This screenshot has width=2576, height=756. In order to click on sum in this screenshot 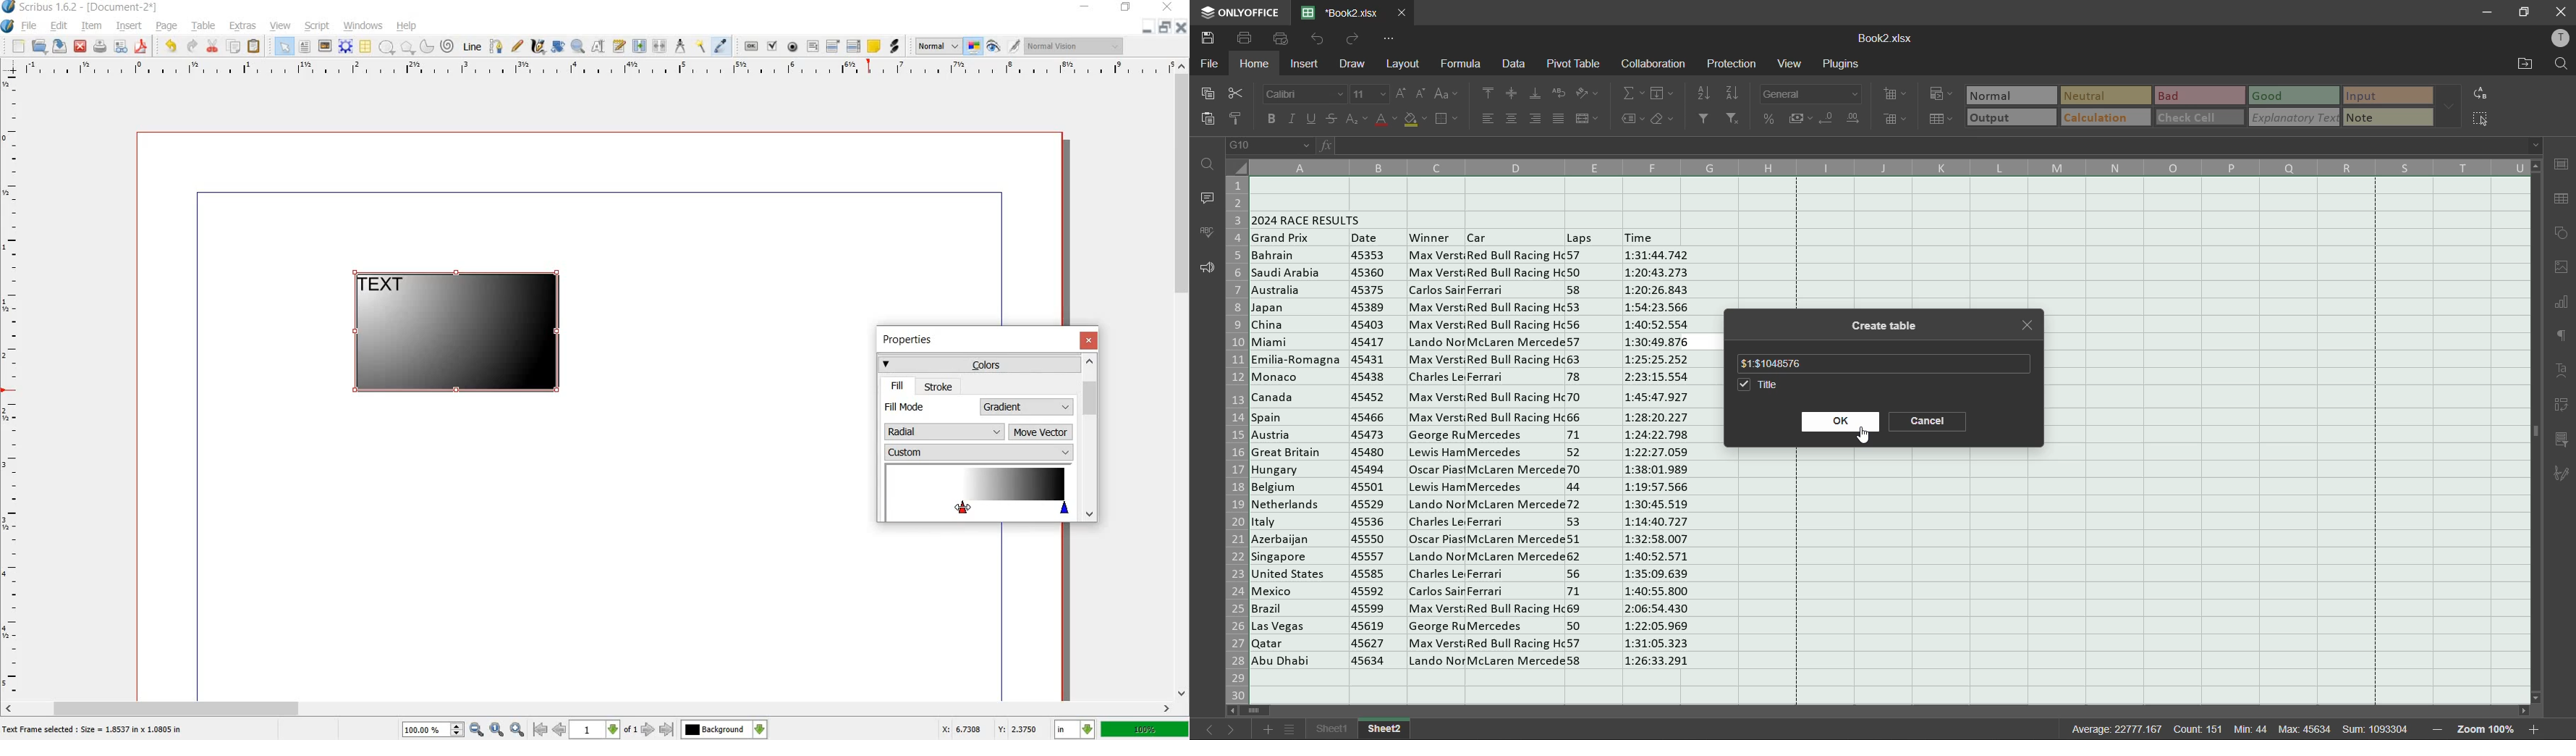, I will do `click(2377, 730)`.